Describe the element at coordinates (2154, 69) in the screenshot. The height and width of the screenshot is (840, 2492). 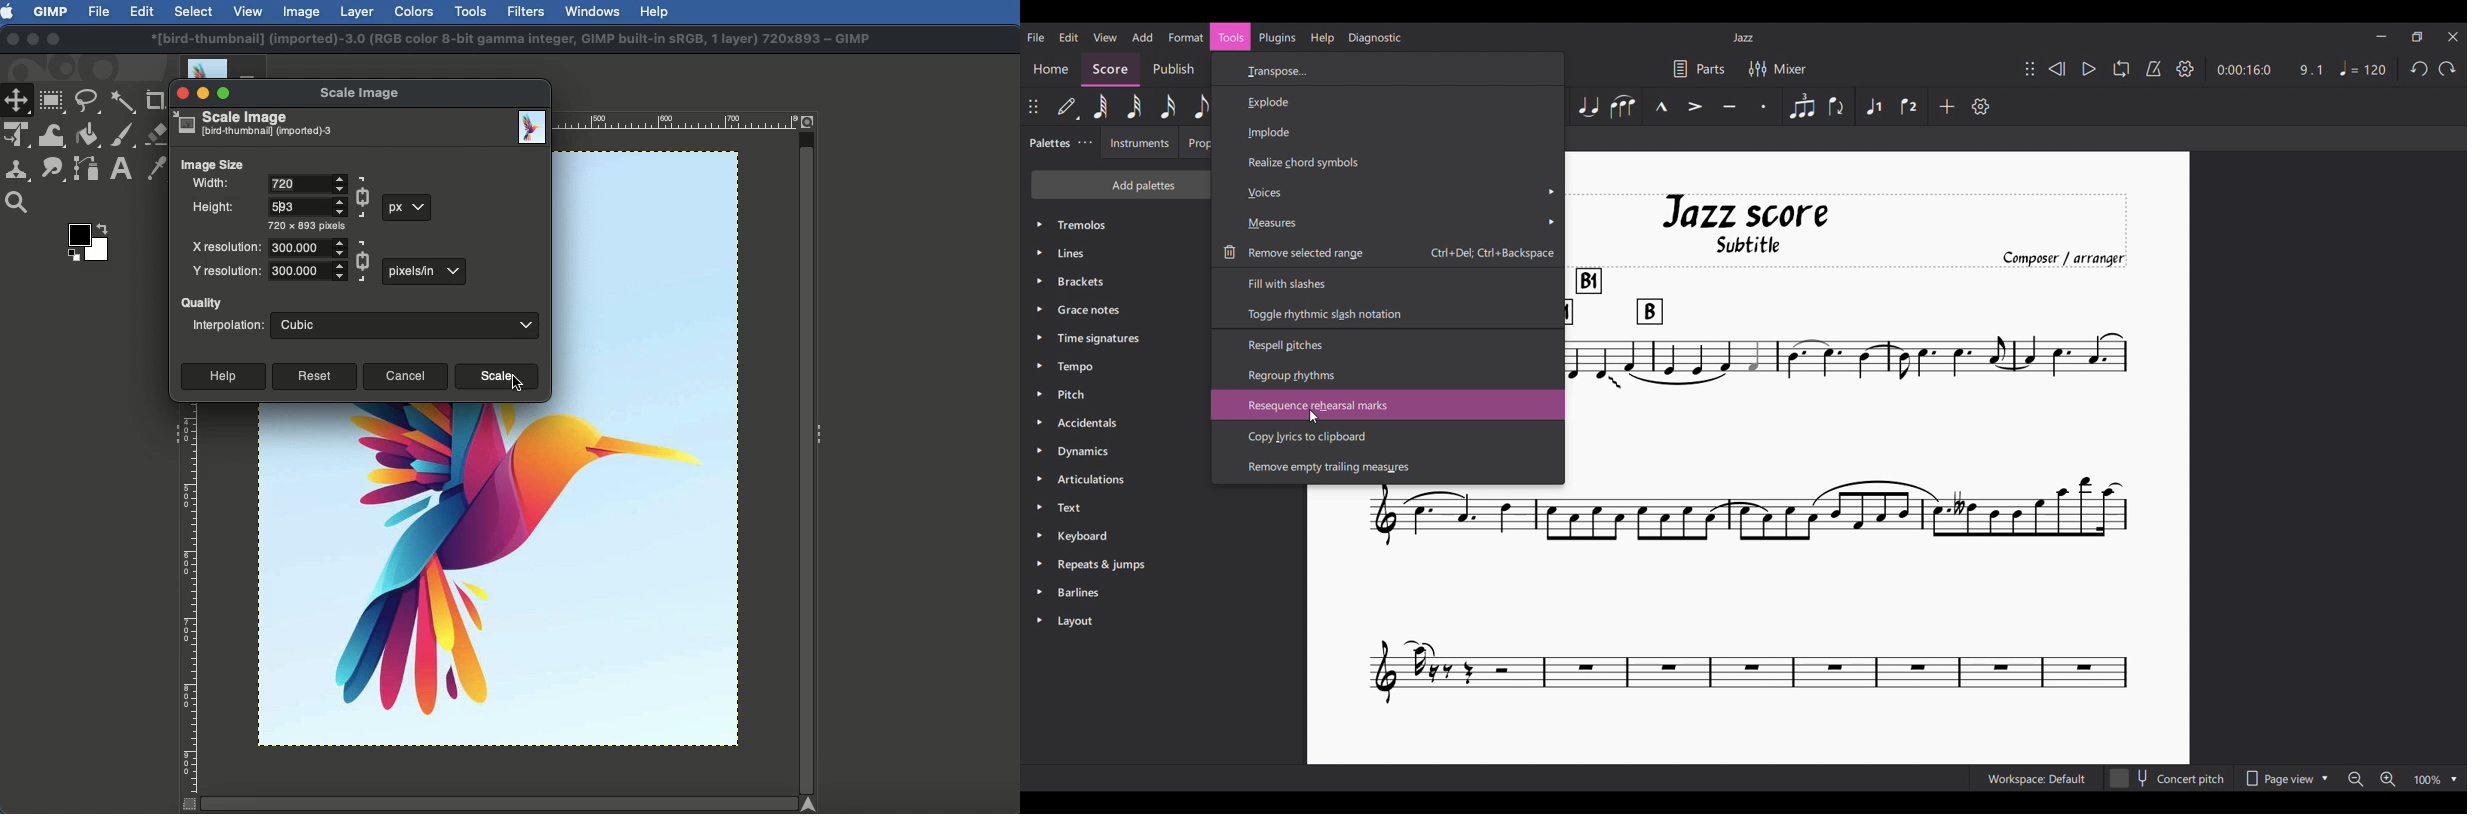
I see `Metronome` at that location.